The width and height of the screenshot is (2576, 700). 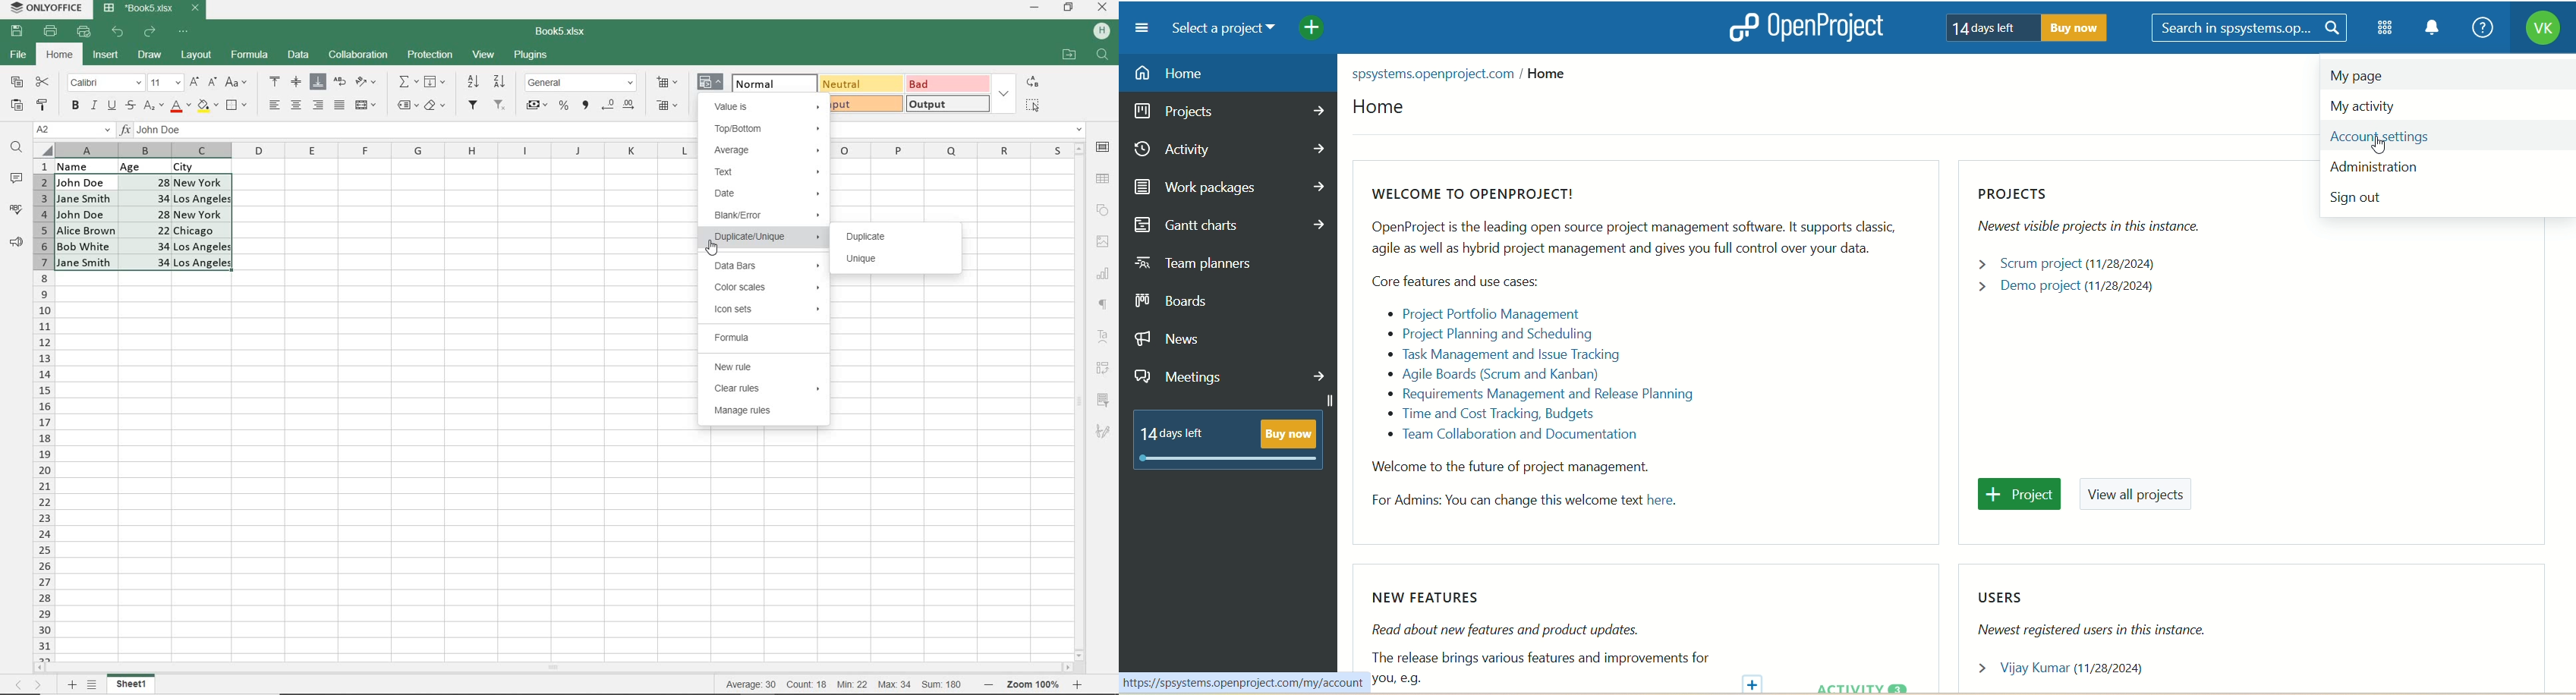 I want to click on CELL SETTINGS, so click(x=1103, y=146).